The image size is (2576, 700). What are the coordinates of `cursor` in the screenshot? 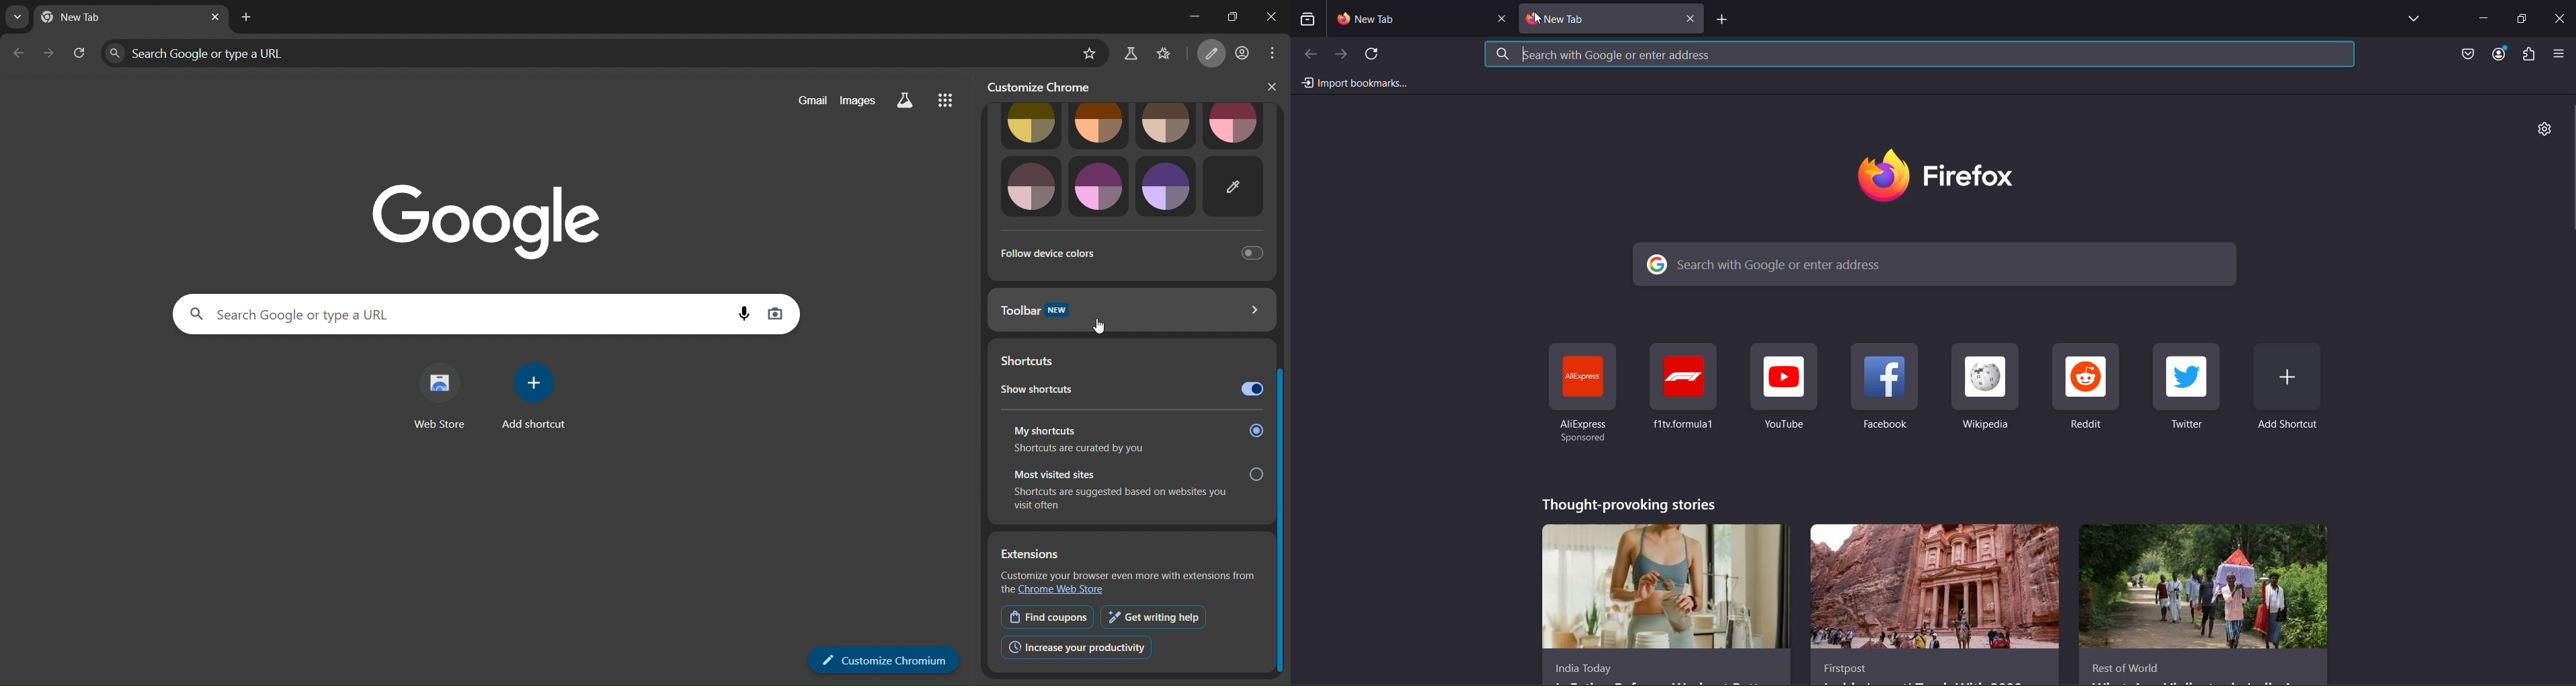 It's located at (1539, 19).